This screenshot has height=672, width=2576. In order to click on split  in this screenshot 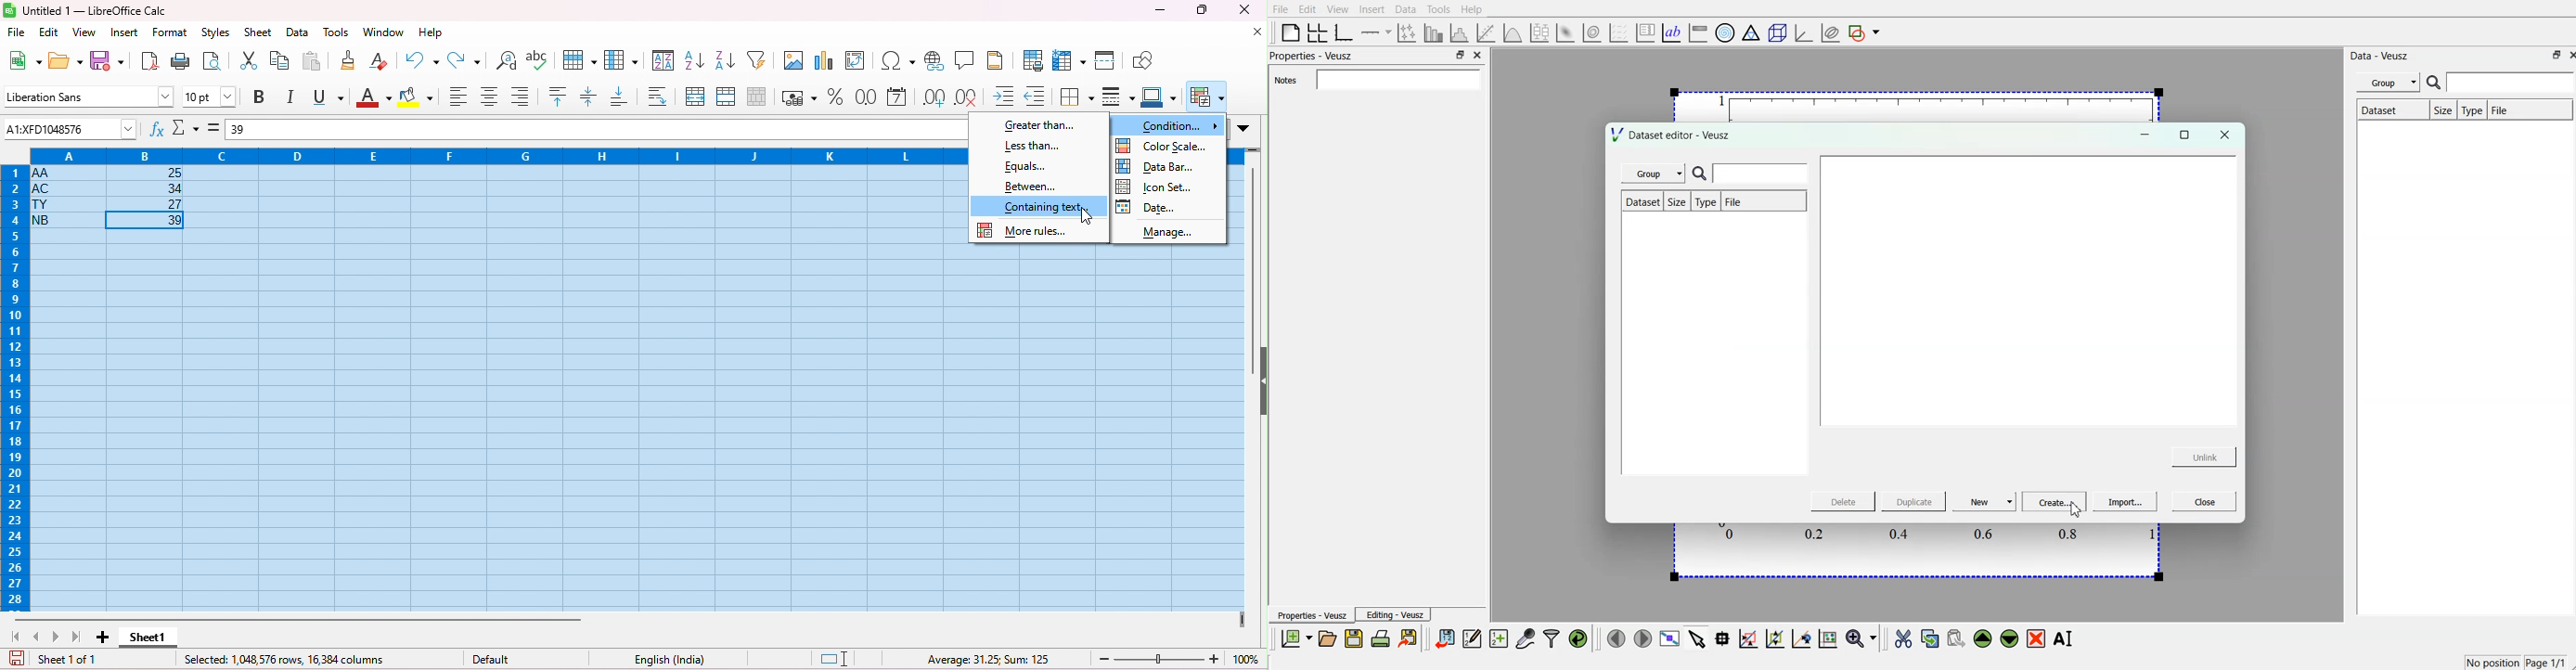, I will do `click(1107, 59)`.